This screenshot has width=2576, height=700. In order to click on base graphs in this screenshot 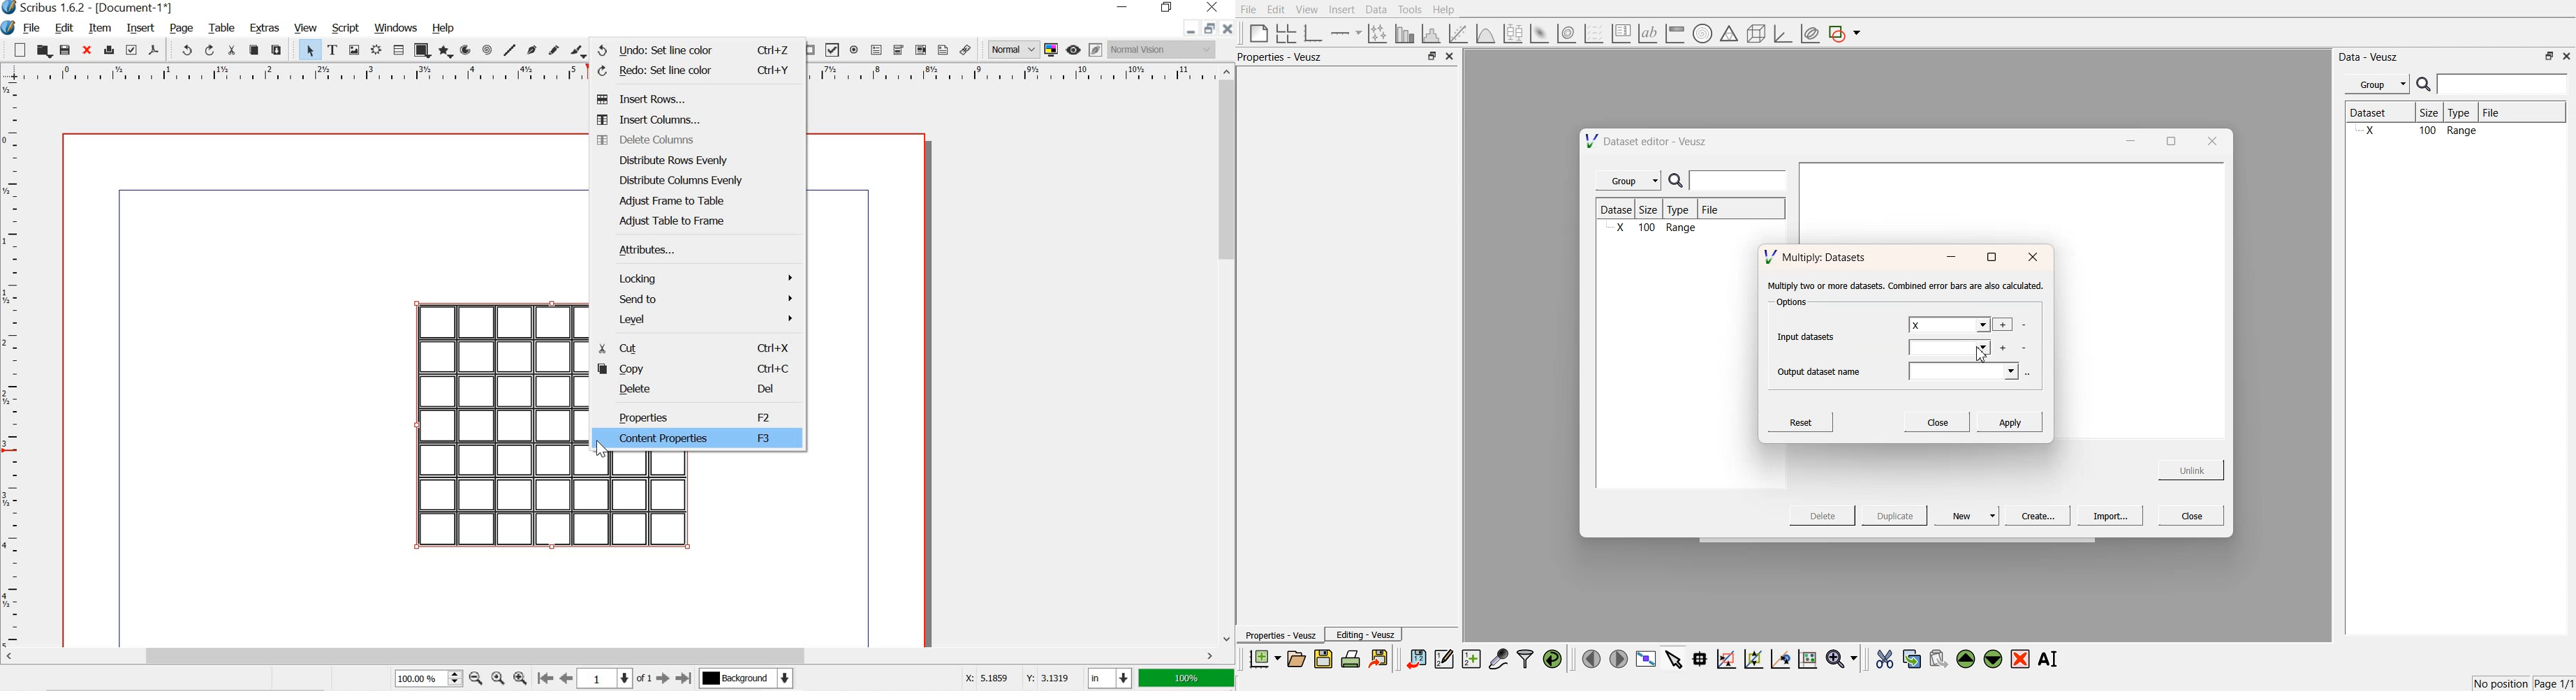, I will do `click(1314, 33)`.